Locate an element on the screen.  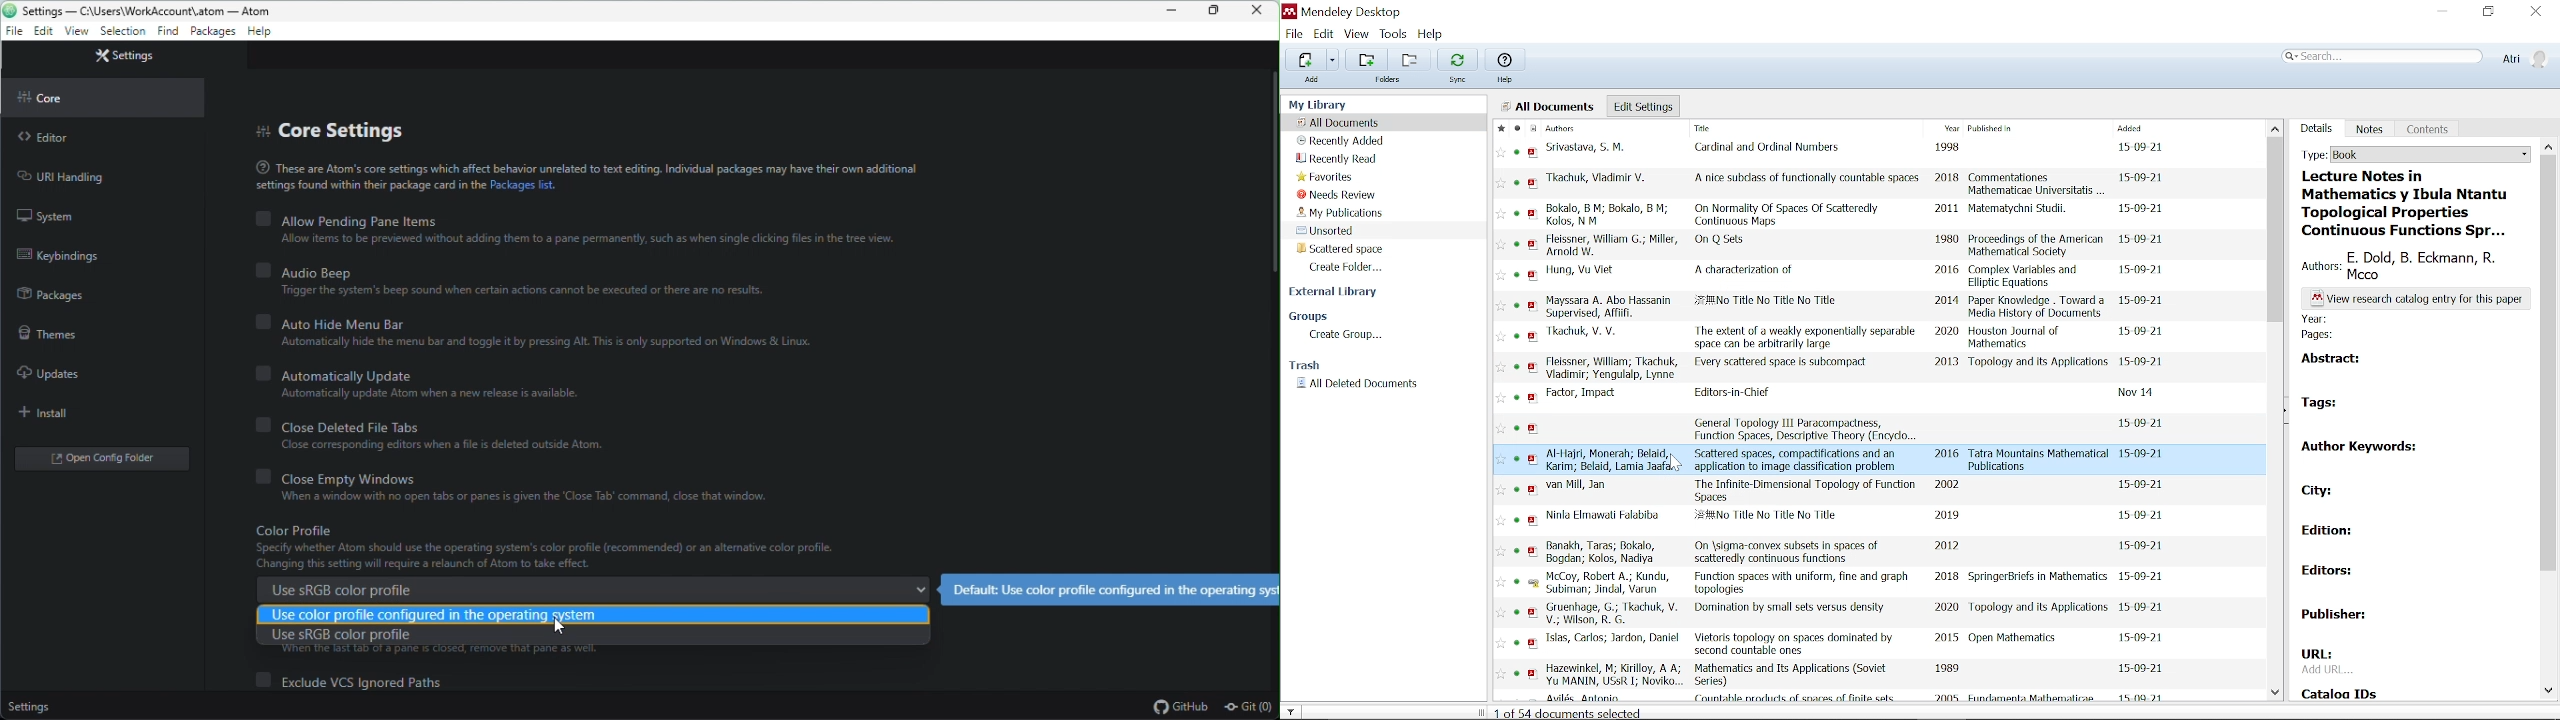
date is located at coordinates (2142, 454).